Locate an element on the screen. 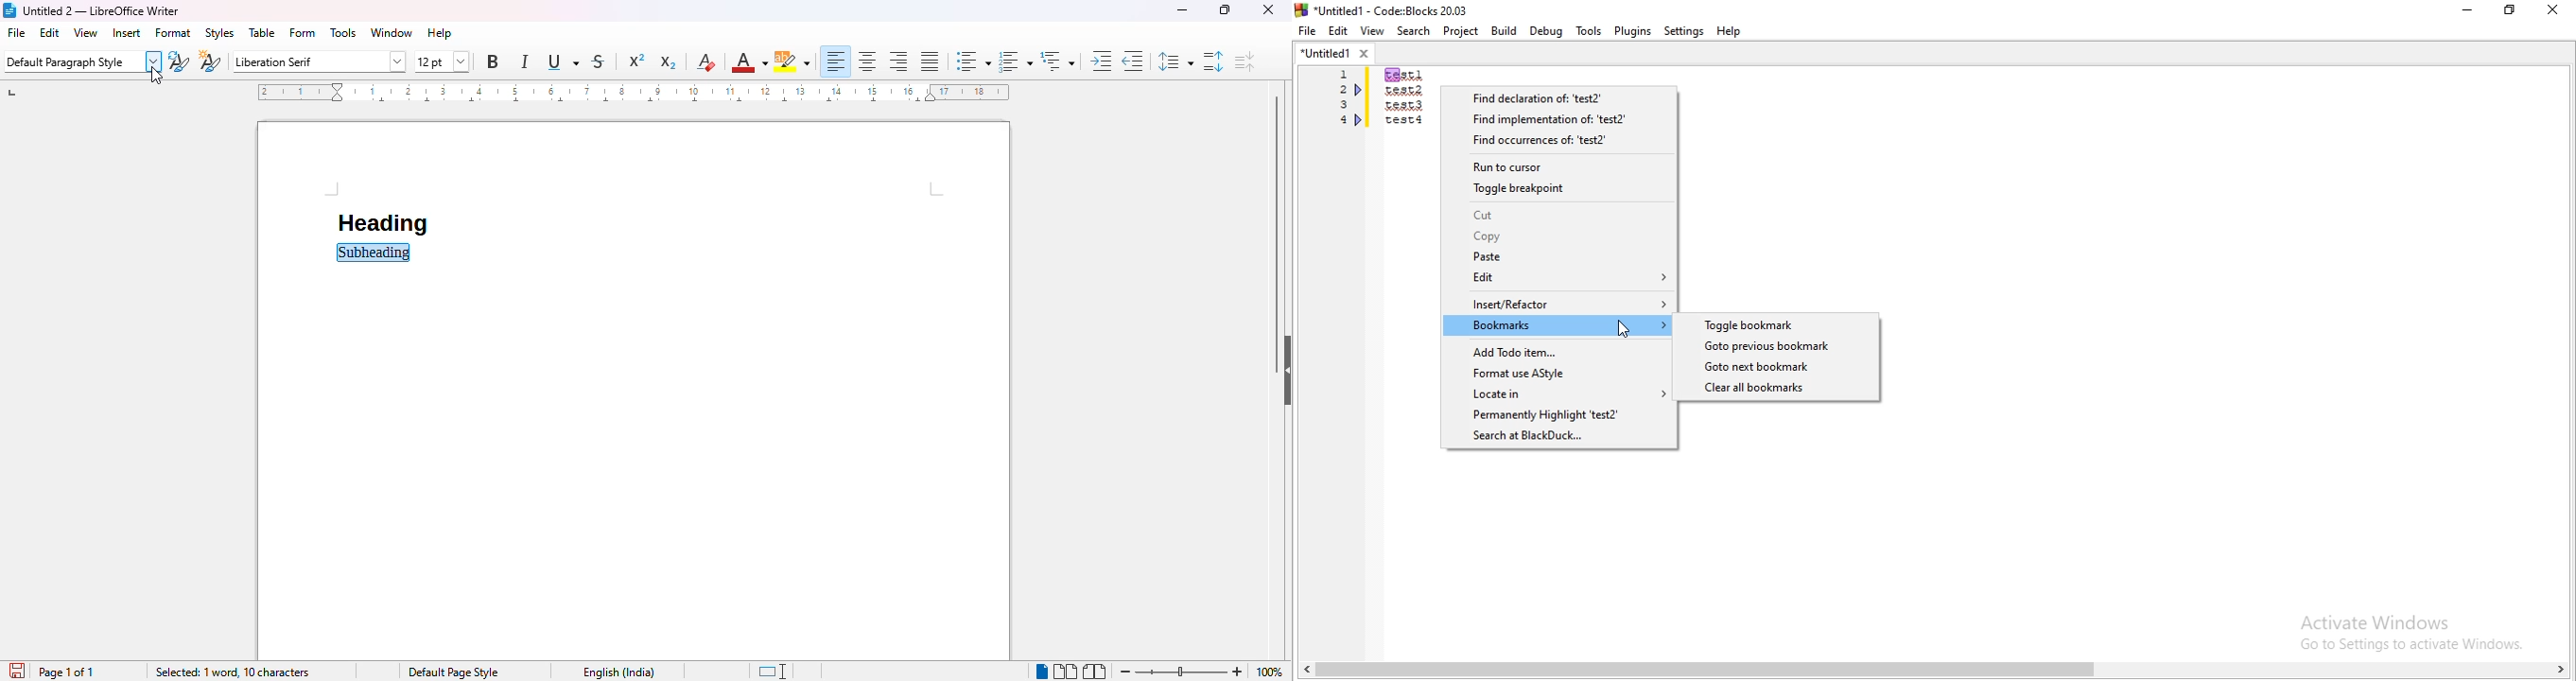 The width and height of the screenshot is (2576, 700). ruler is located at coordinates (634, 92).